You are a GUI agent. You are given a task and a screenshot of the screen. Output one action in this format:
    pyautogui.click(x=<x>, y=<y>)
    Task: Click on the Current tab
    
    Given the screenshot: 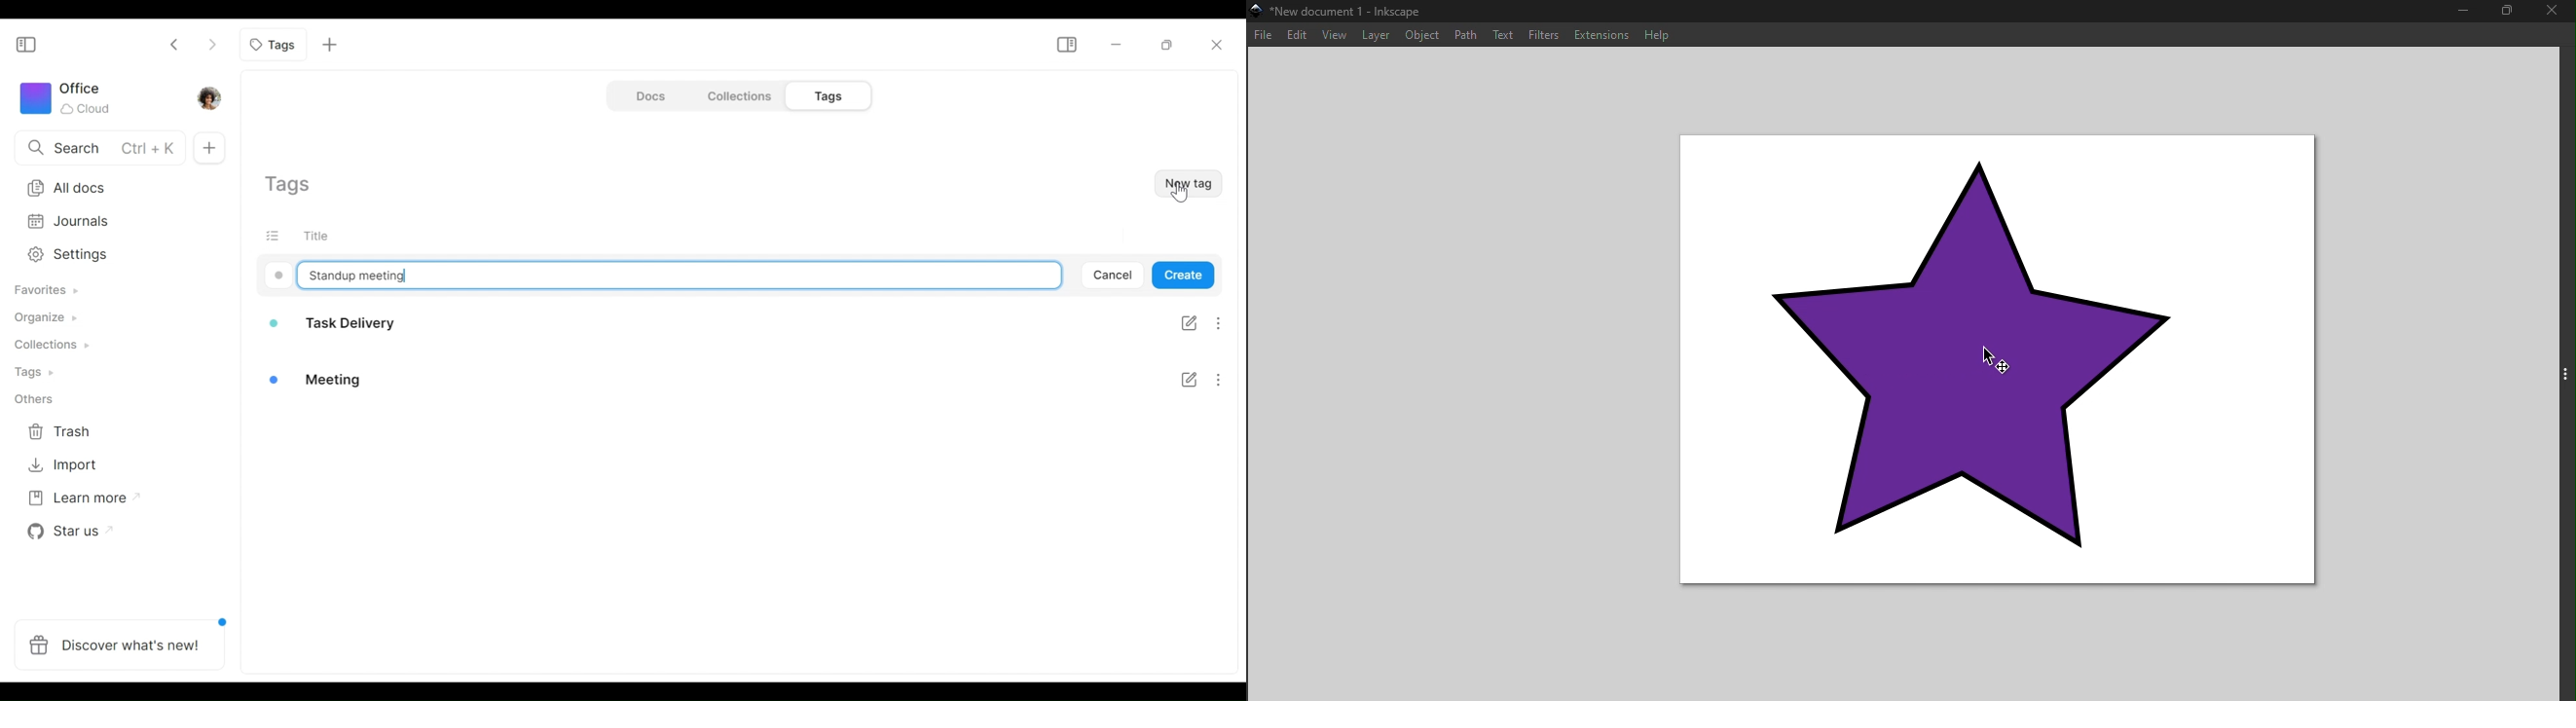 What is the action you would take?
    pyautogui.click(x=274, y=44)
    